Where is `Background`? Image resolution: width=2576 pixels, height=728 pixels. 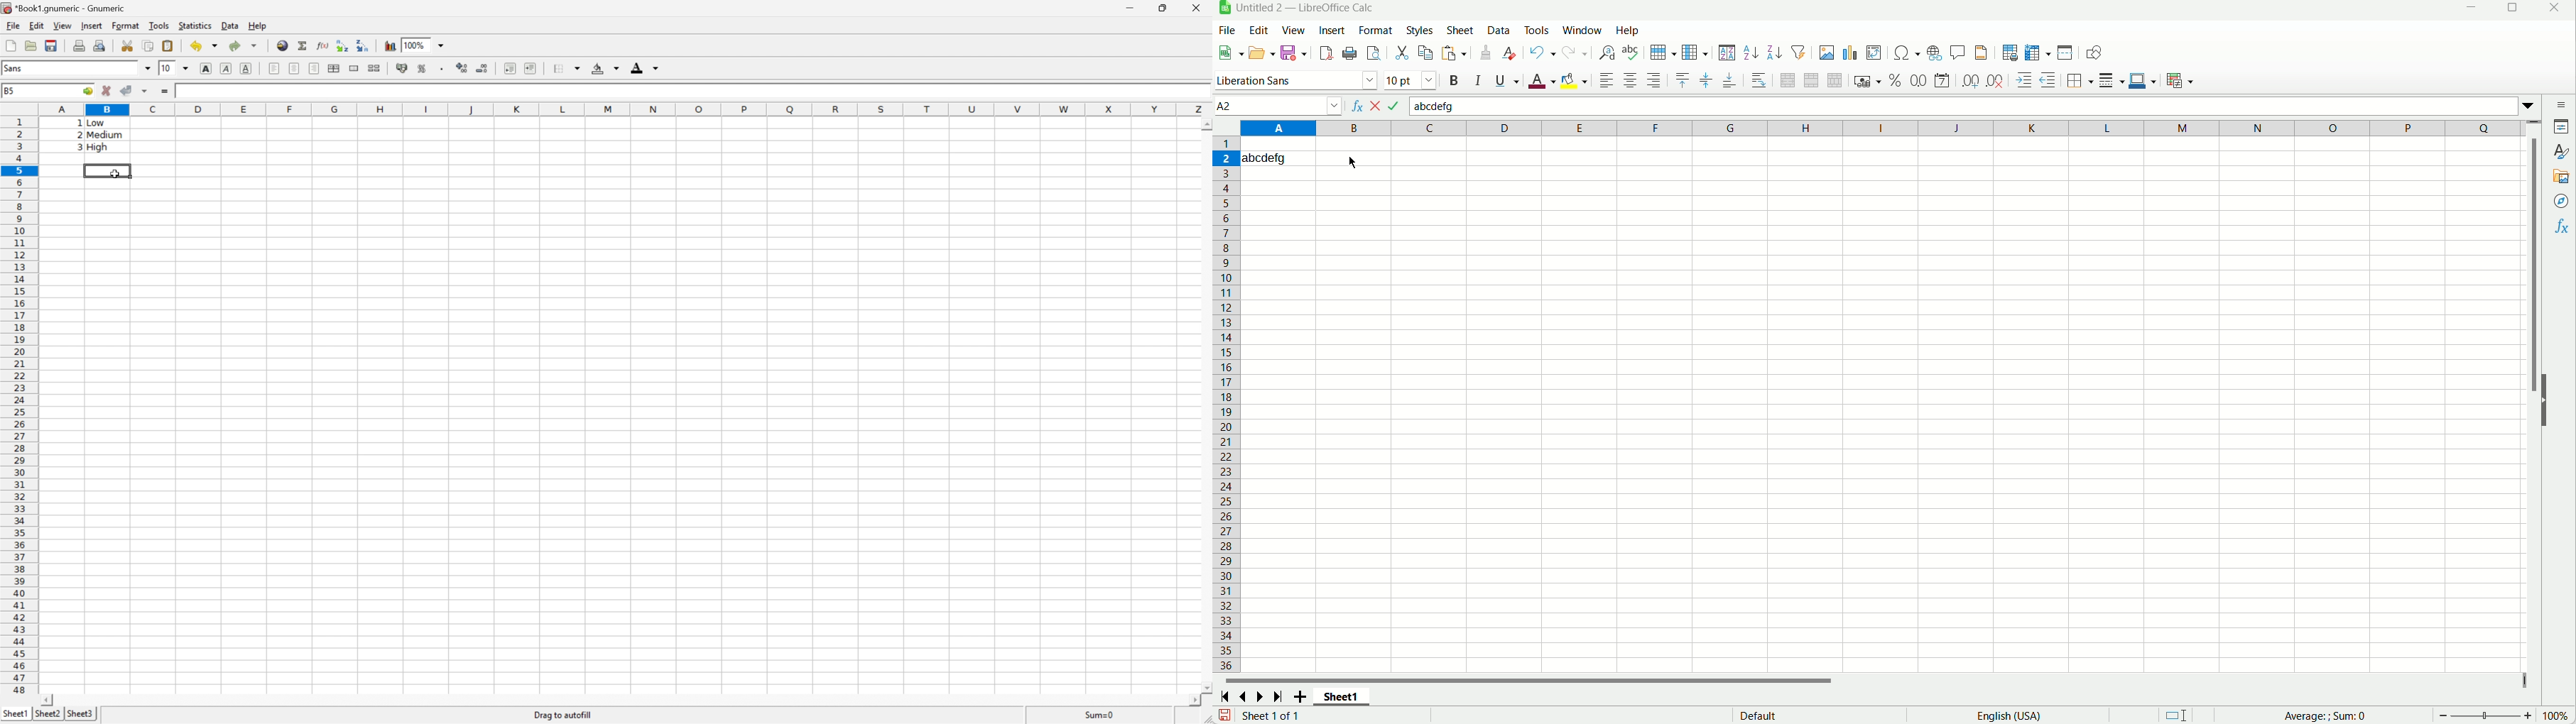 Background is located at coordinates (605, 67).